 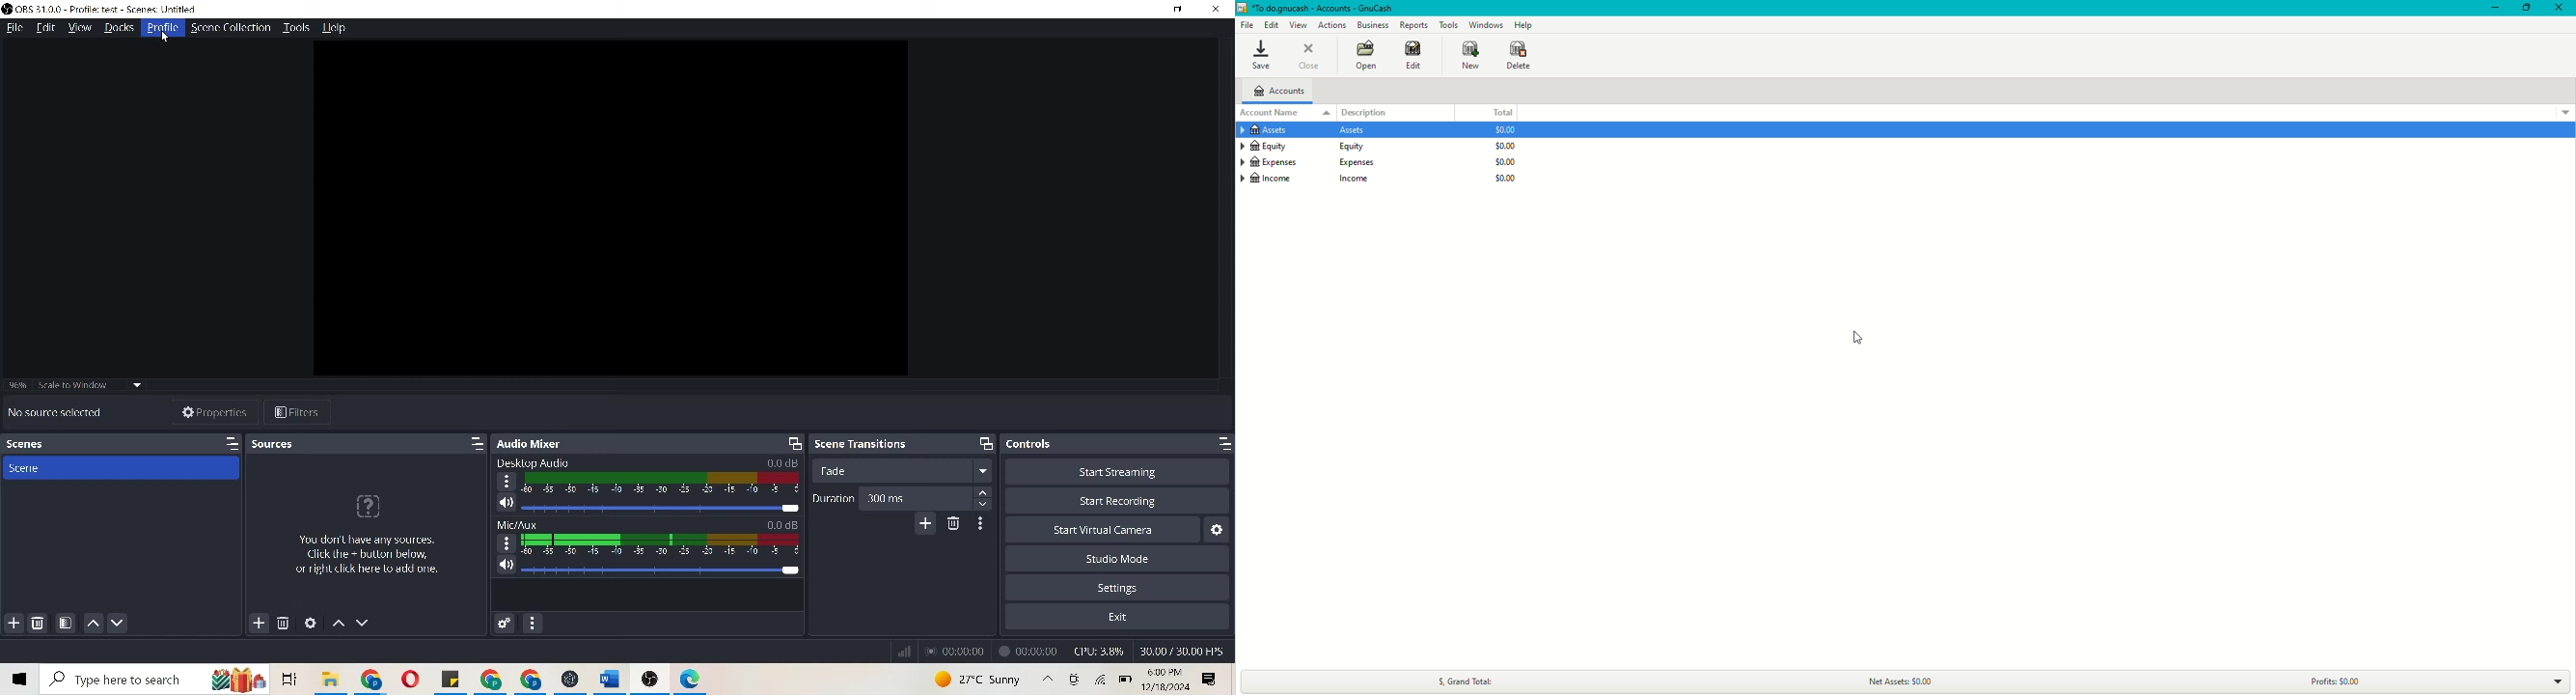 I want to click on slider, so click(x=659, y=508).